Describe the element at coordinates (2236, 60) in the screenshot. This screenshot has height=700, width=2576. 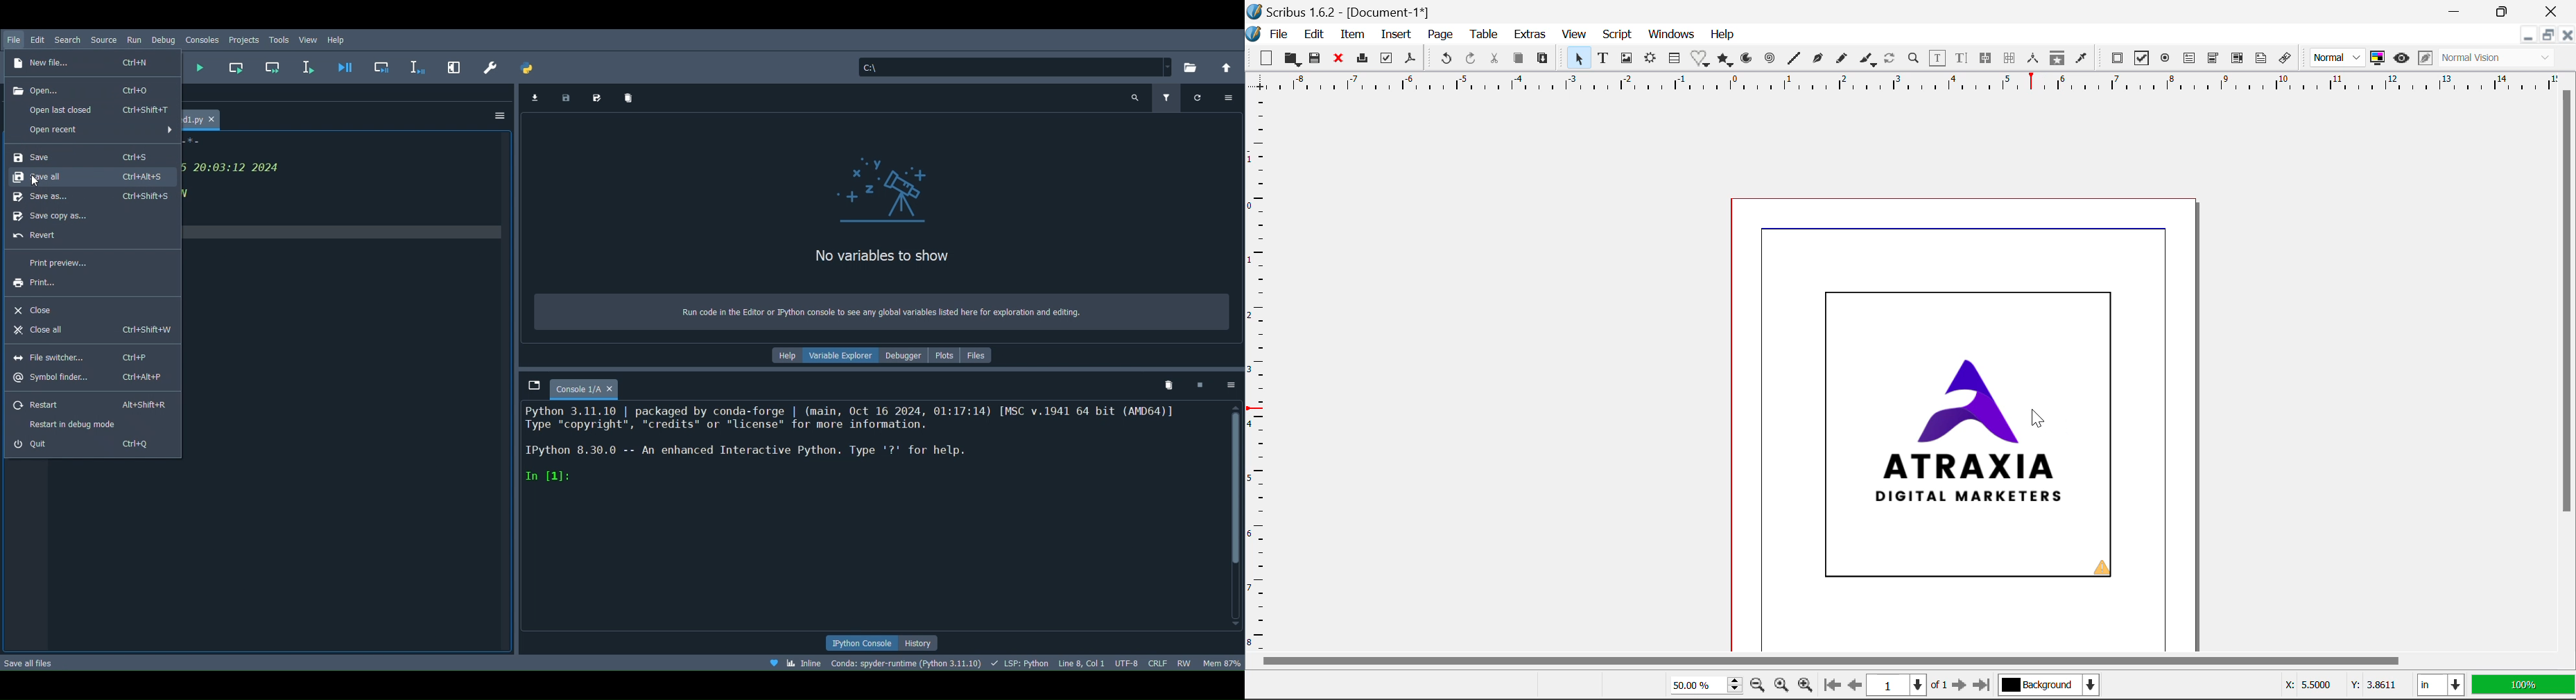
I see `Pdf List box` at that location.